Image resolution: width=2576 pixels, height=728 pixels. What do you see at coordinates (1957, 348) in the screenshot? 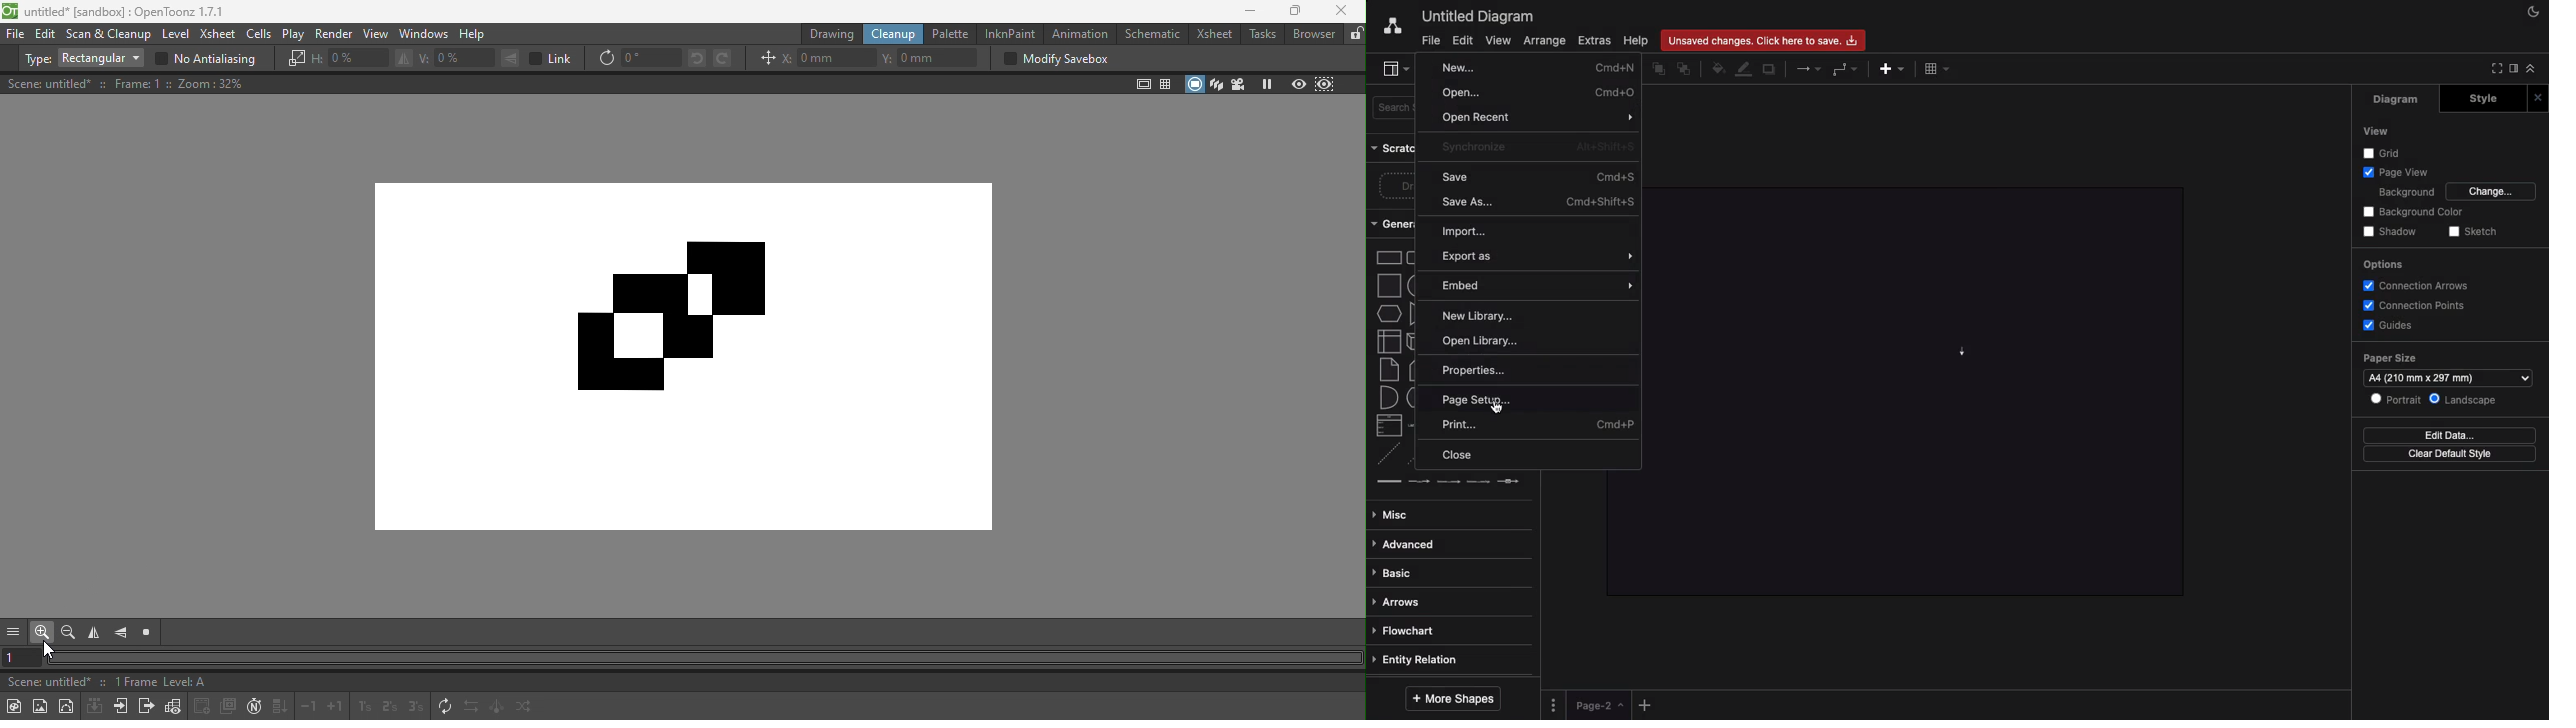
I see `Arrow` at bounding box center [1957, 348].